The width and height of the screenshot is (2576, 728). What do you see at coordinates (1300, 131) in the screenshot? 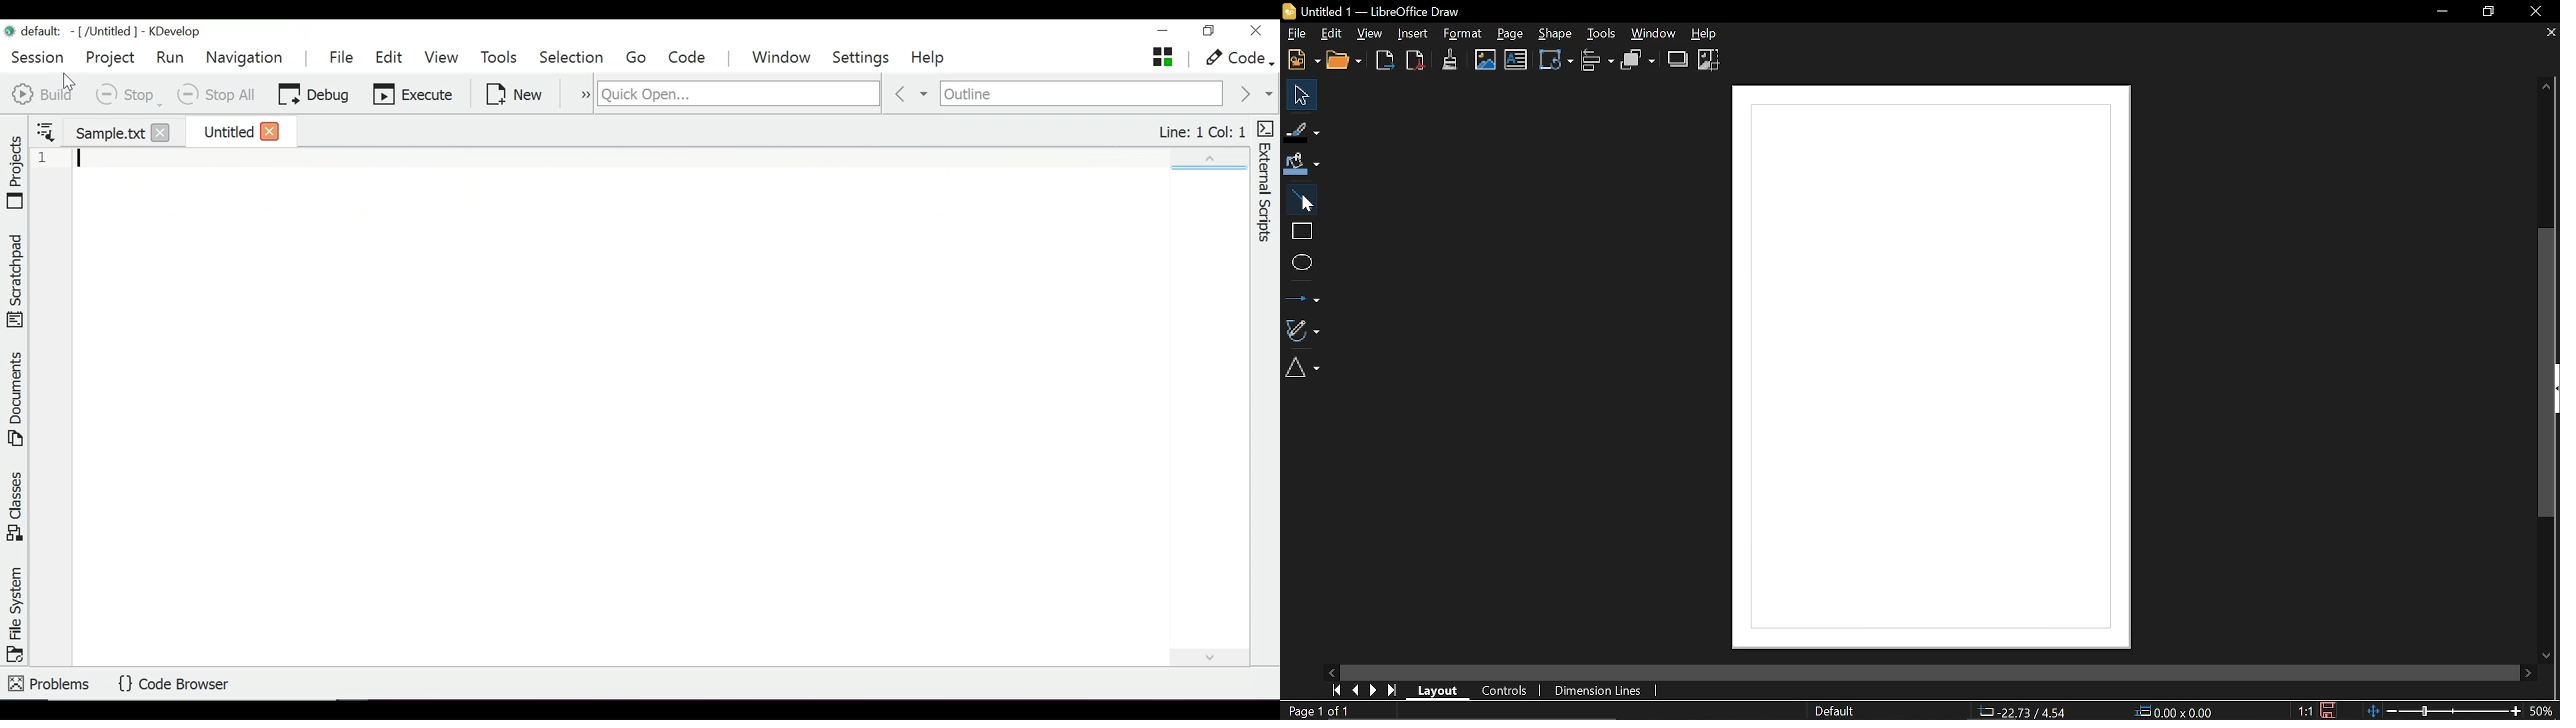
I see `Fll line` at bounding box center [1300, 131].